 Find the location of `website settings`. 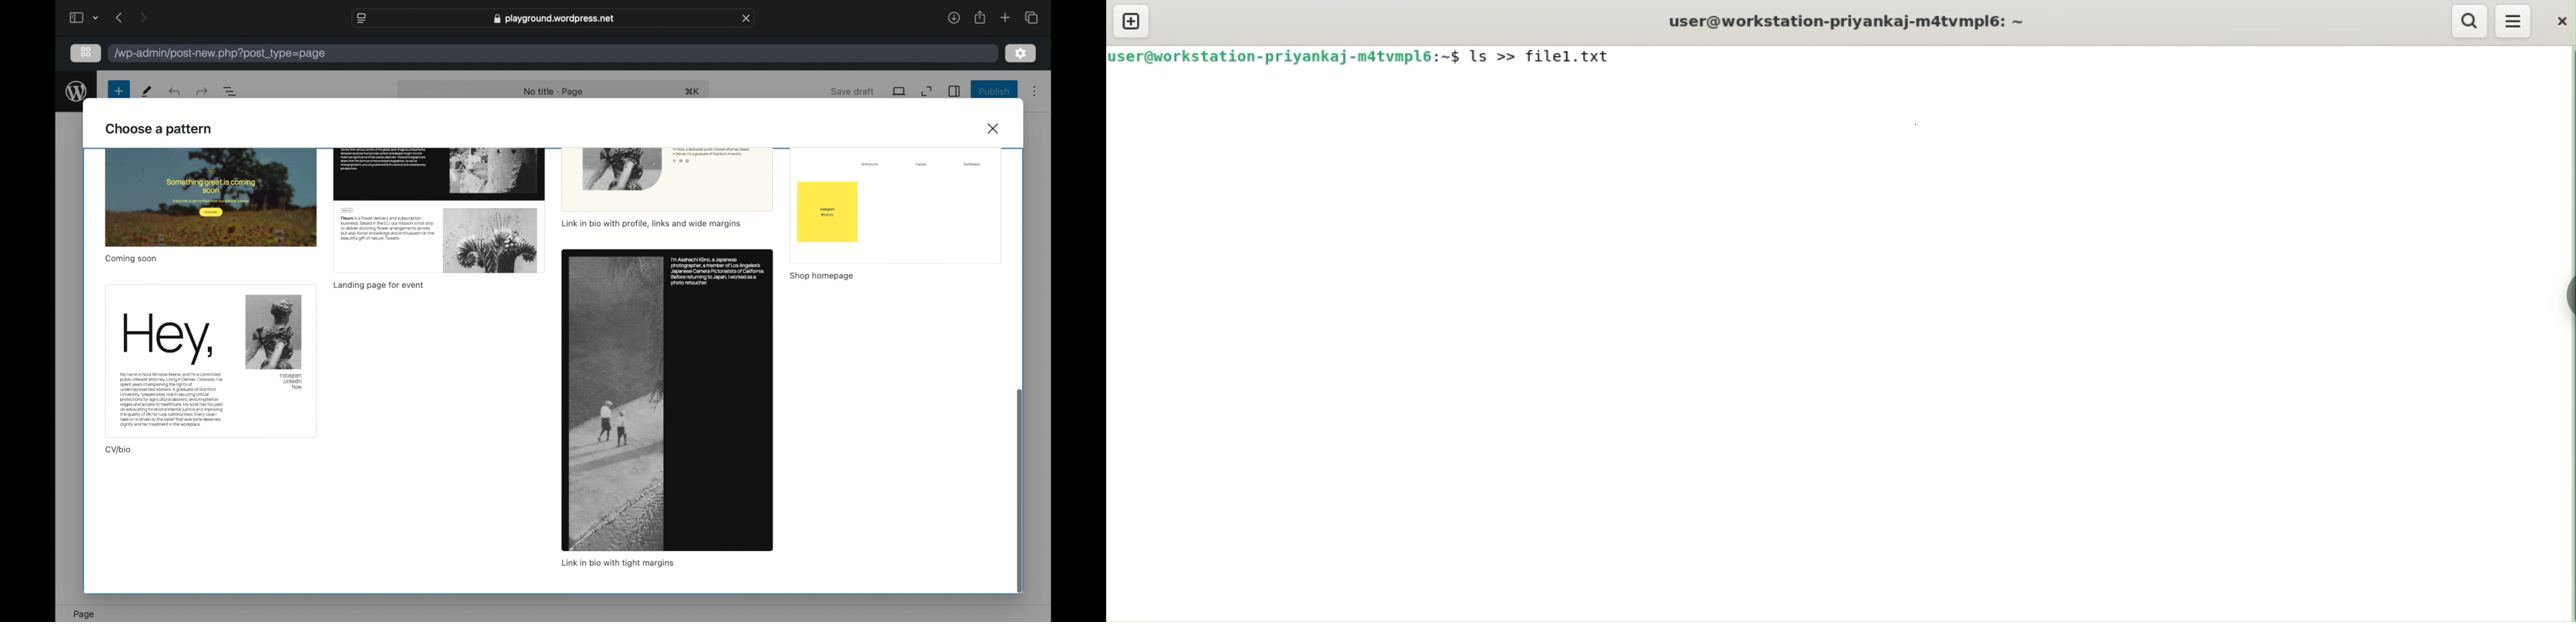

website settings is located at coordinates (360, 18).